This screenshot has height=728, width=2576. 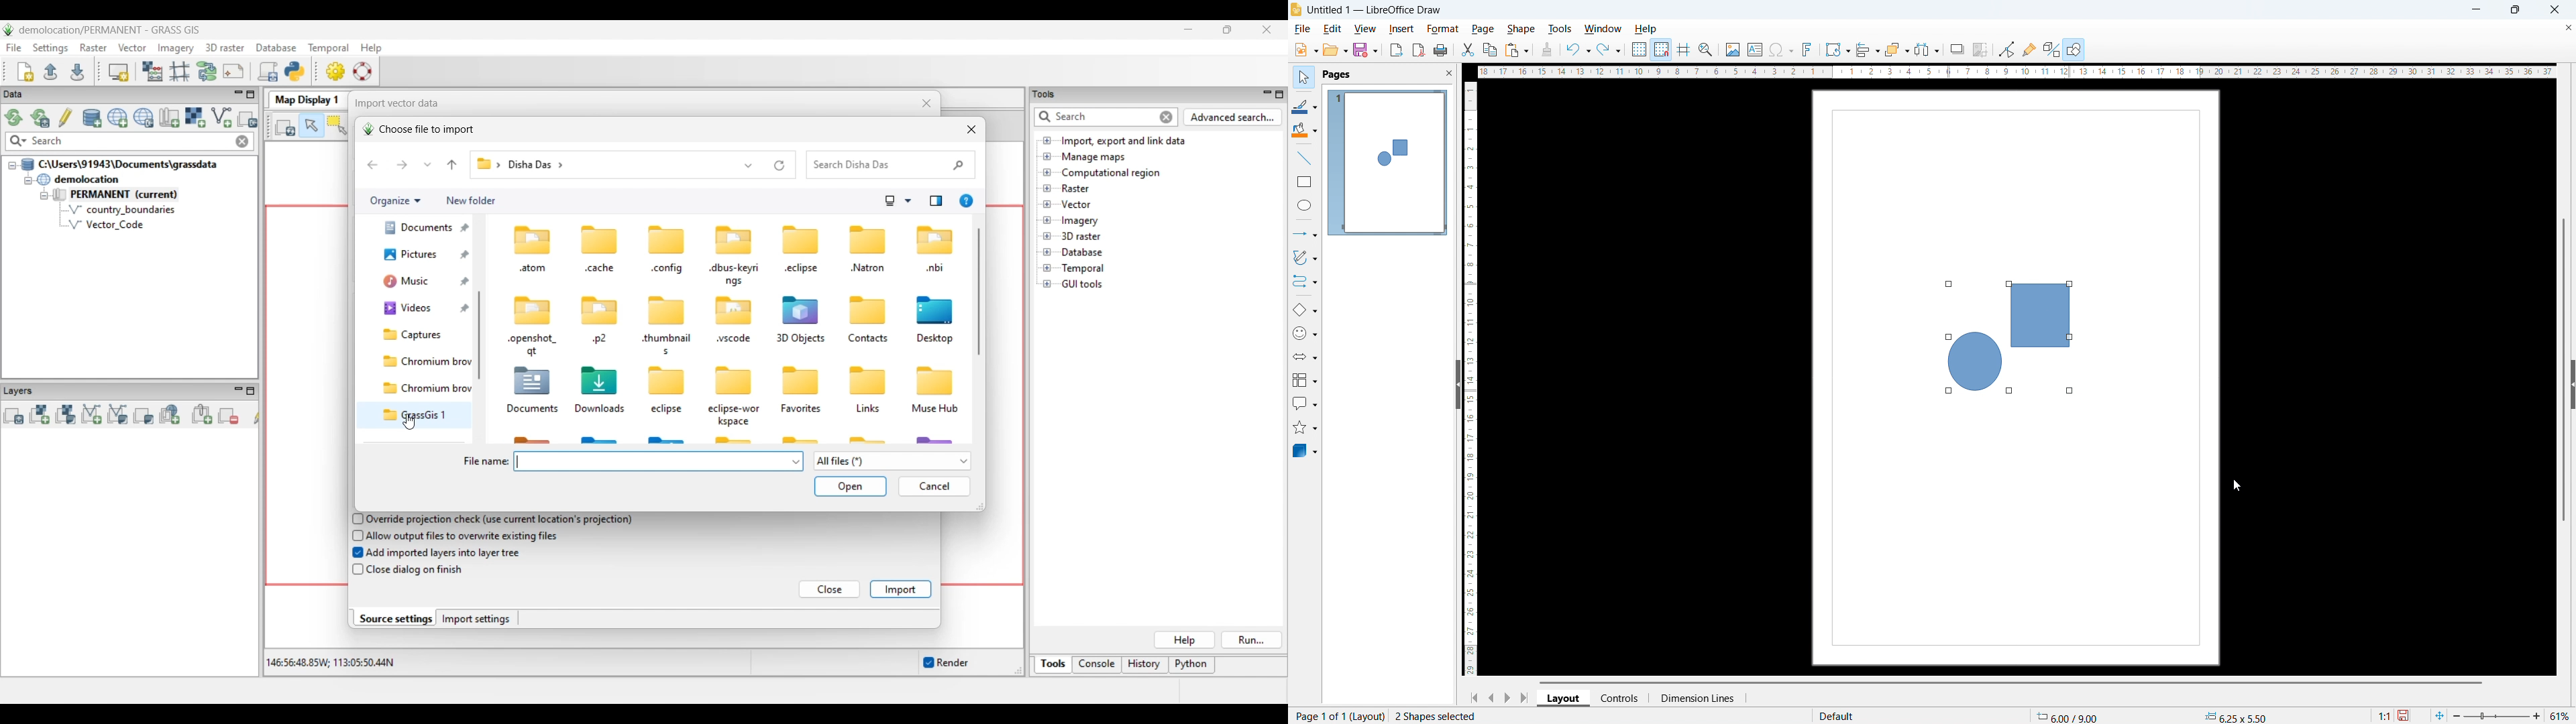 What do you see at coordinates (1707, 50) in the screenshot?
I see `zoom` at bounding box center [1707, 50].